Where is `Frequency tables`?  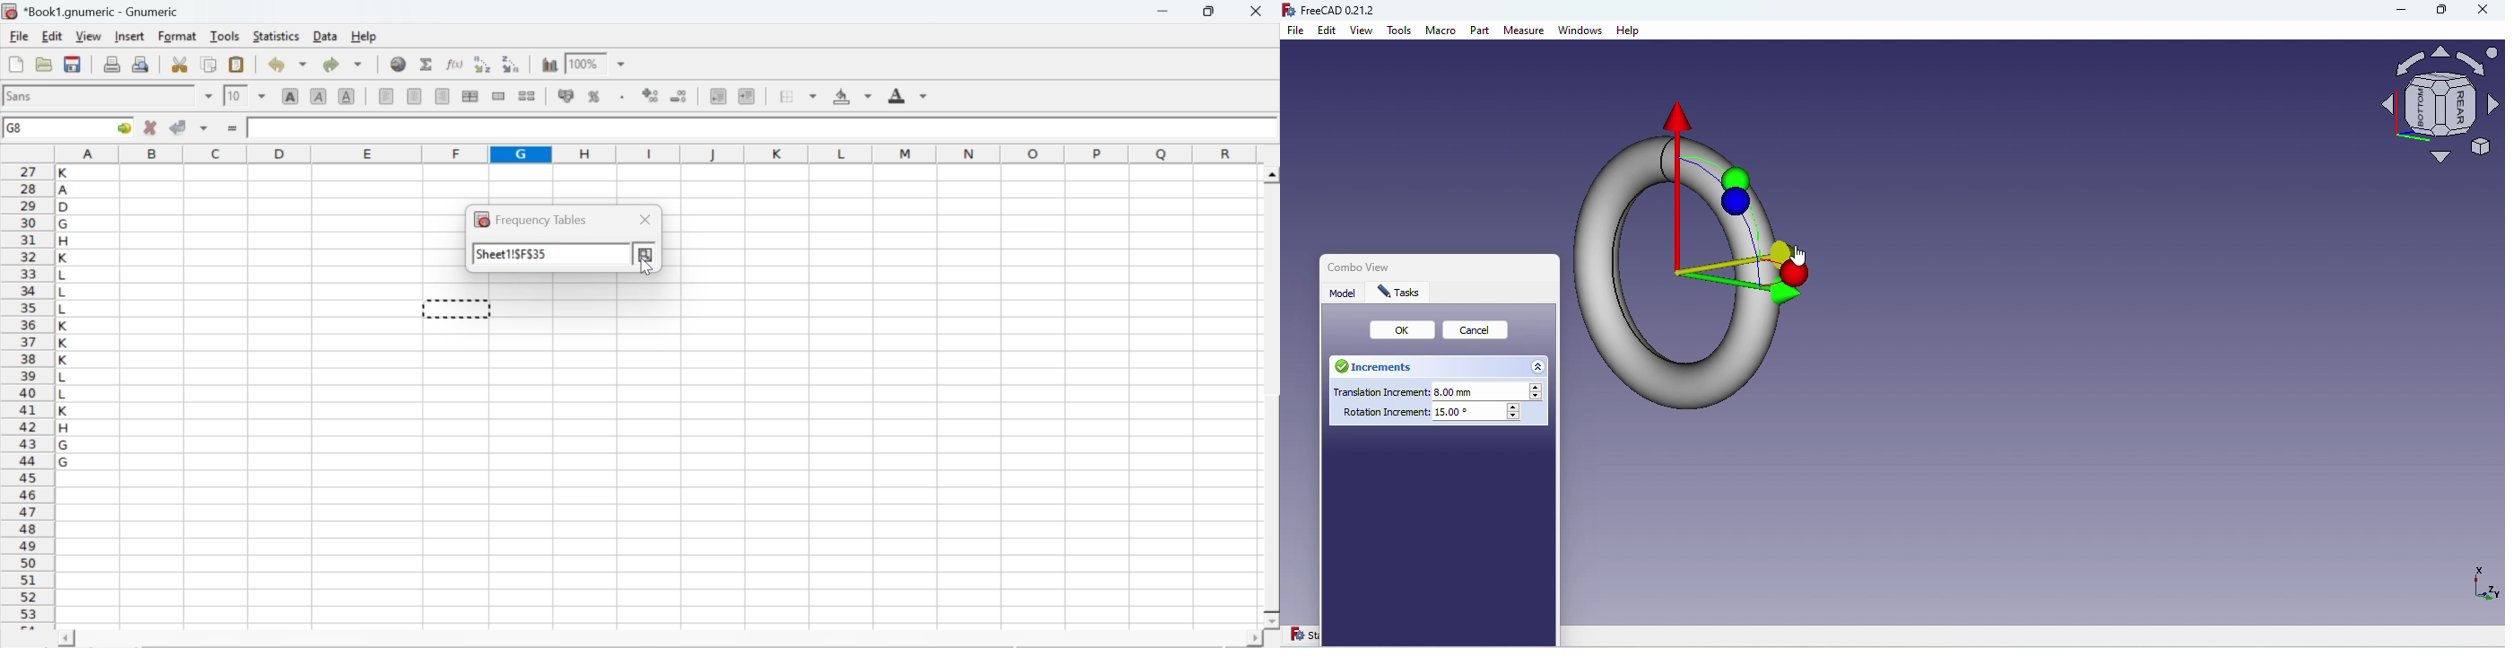 Frequency tables is located at coordinates (525, 221).